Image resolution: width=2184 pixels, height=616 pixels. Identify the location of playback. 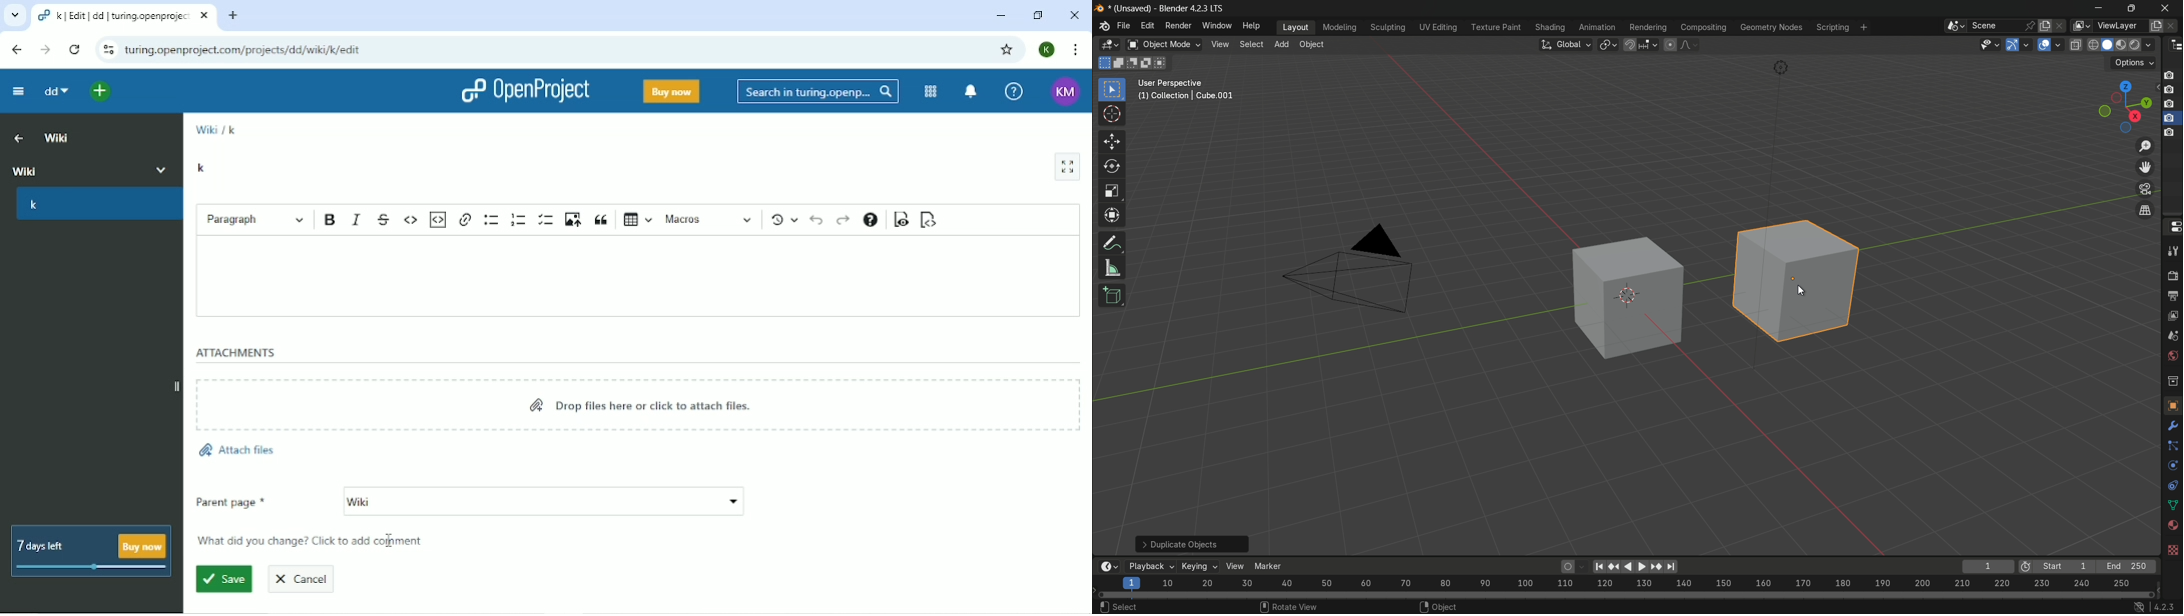
(1151, 566).